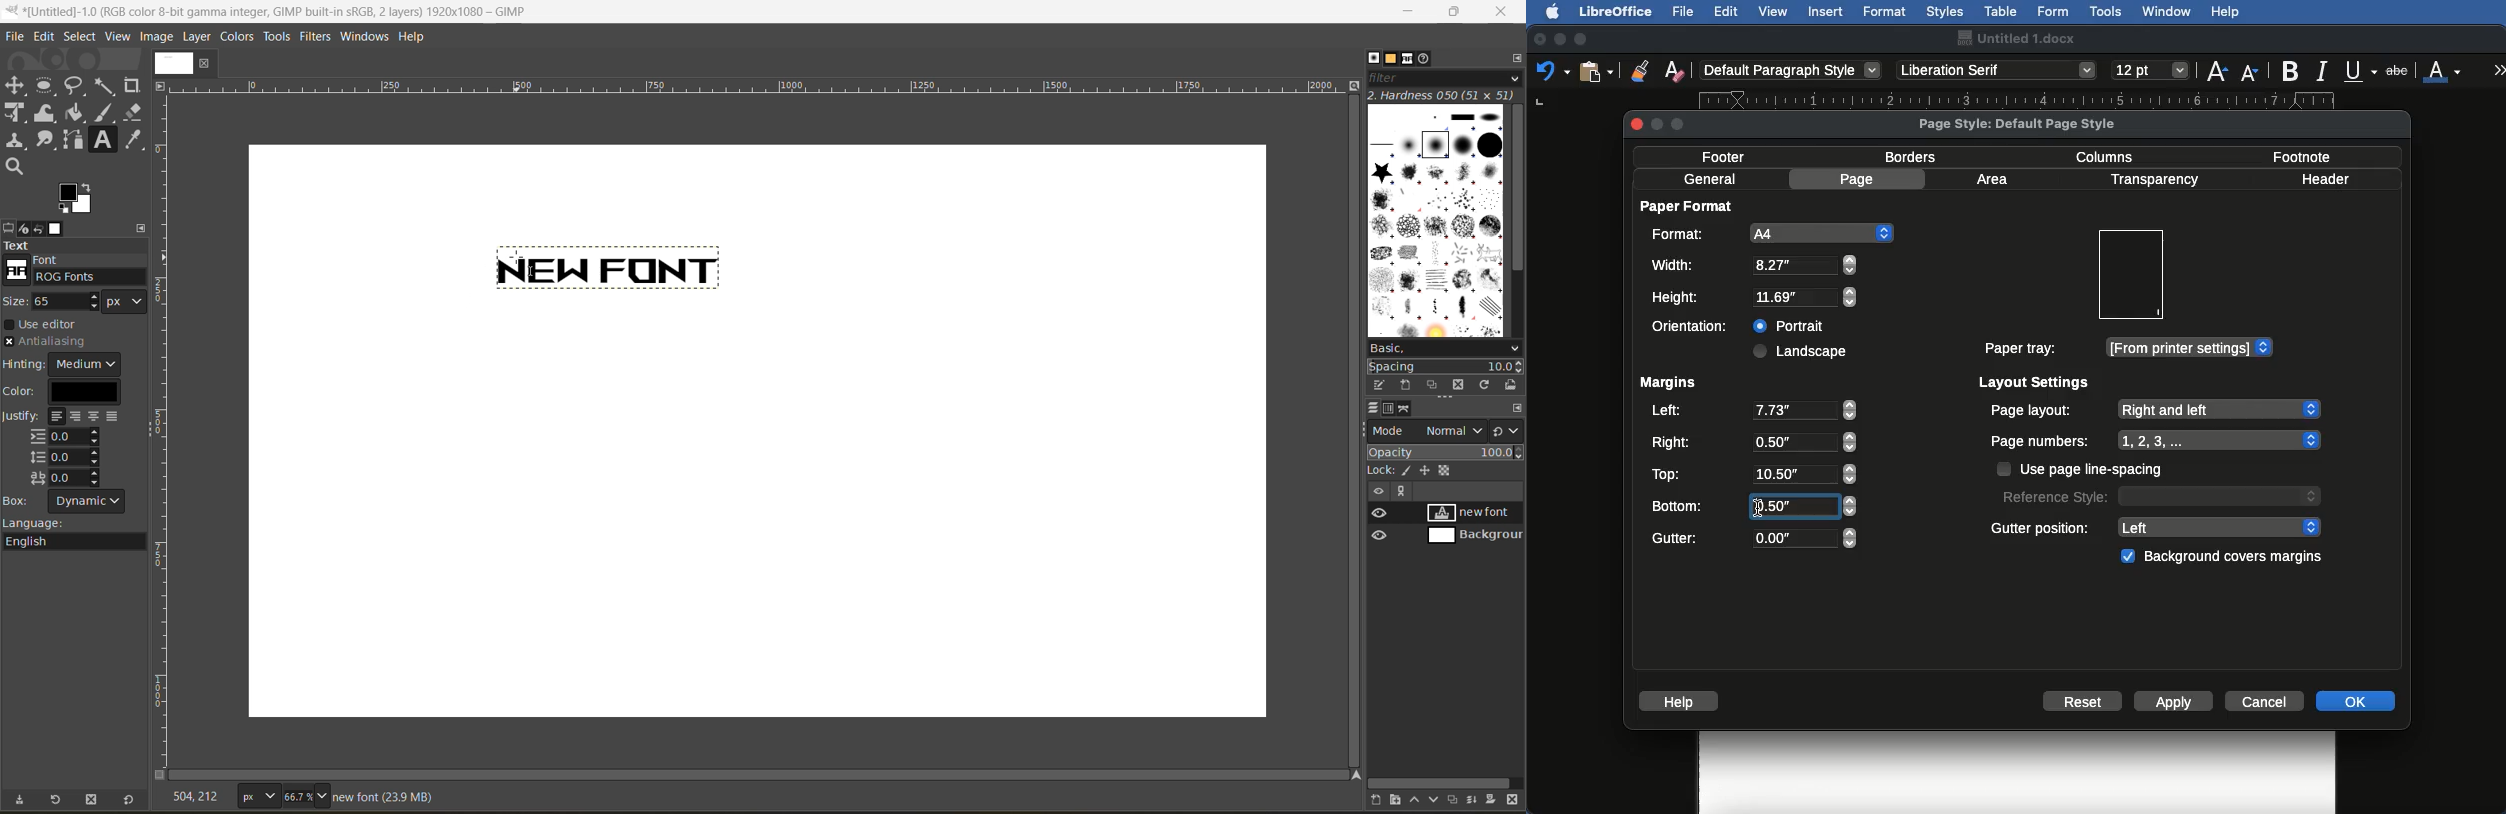 This screenshot has height=840, width=2520. Describe the element at coordinates (1503, 12) in the screenshot. I see `close` at that location.